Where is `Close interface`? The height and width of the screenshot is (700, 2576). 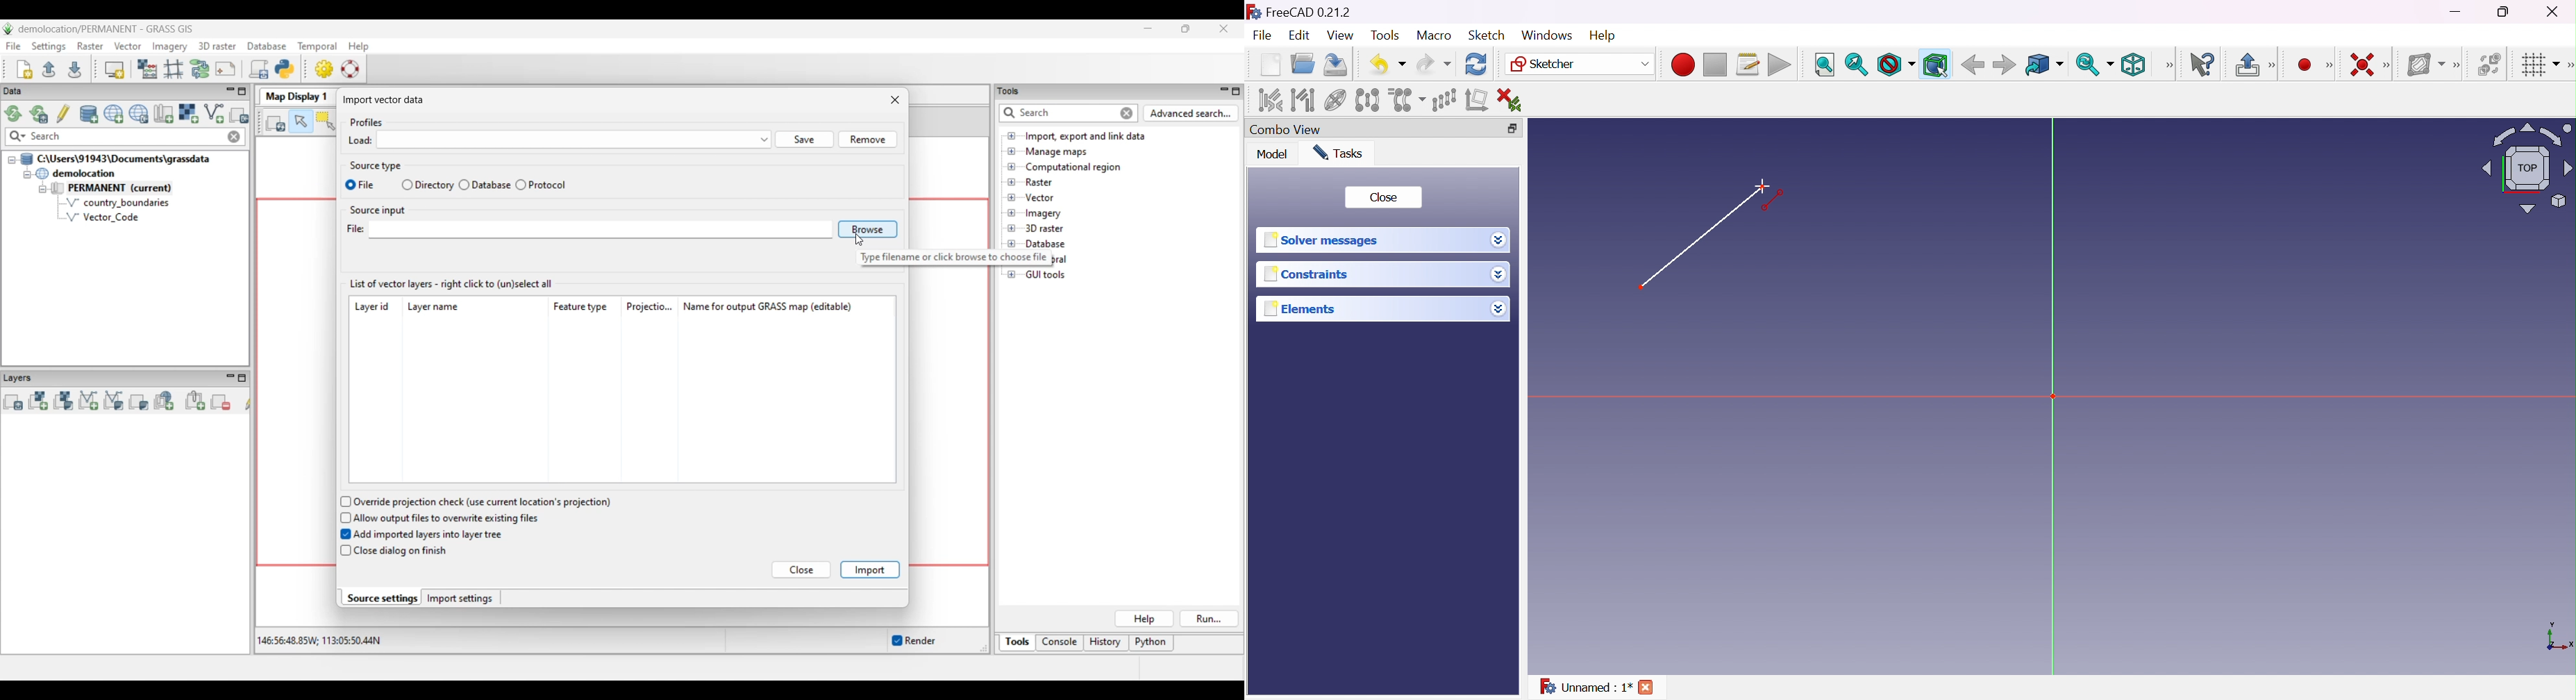
Close interface is located at coordinates (1223, 29).